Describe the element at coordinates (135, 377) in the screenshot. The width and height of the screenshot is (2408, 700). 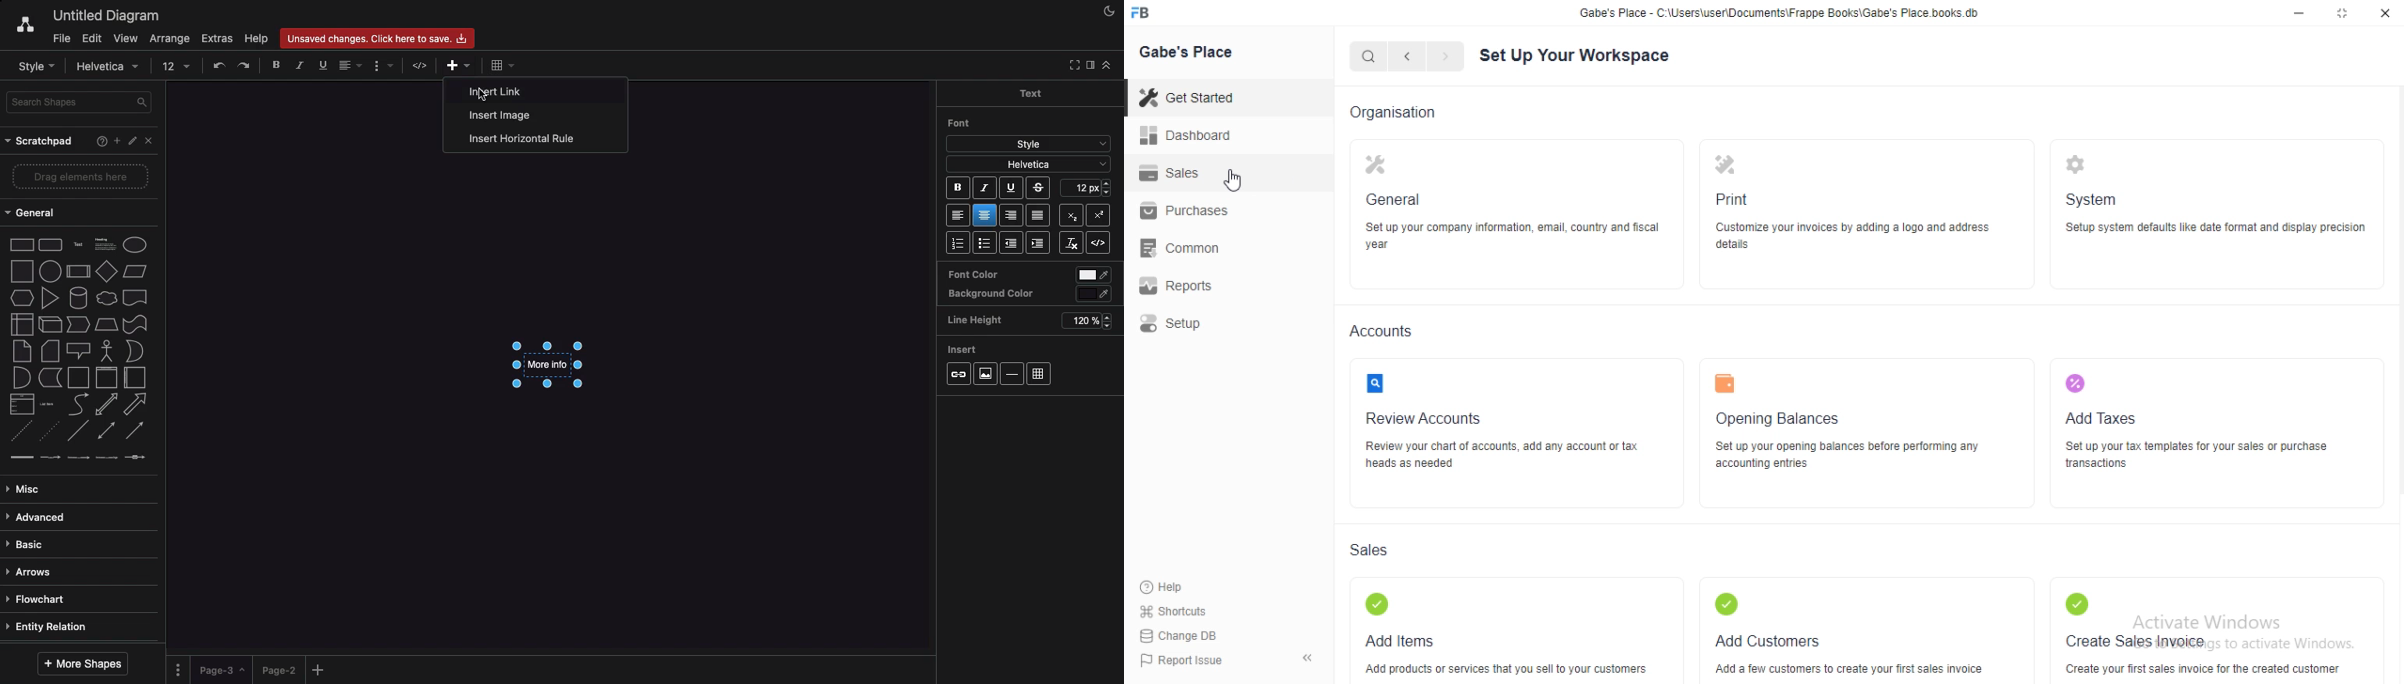
I see `horizontal container` at that location.